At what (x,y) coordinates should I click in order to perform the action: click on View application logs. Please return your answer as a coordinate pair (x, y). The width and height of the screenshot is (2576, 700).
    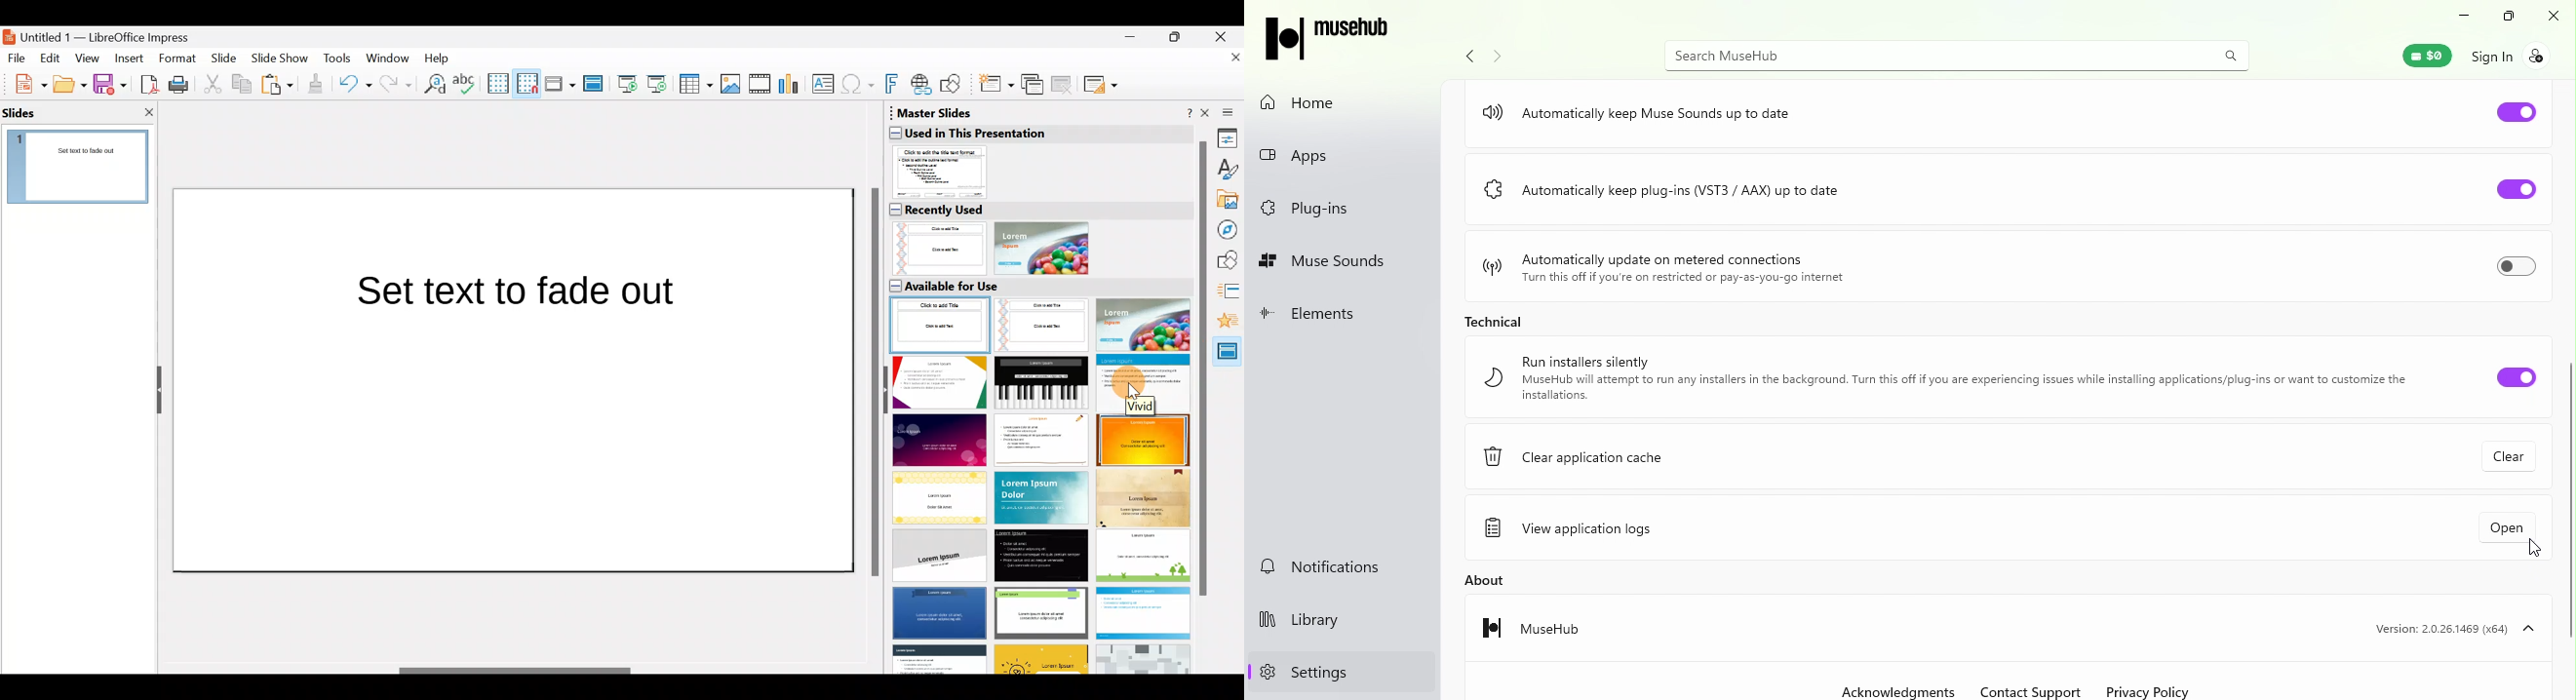
    Looking at the image, I should click on (1583, 531).